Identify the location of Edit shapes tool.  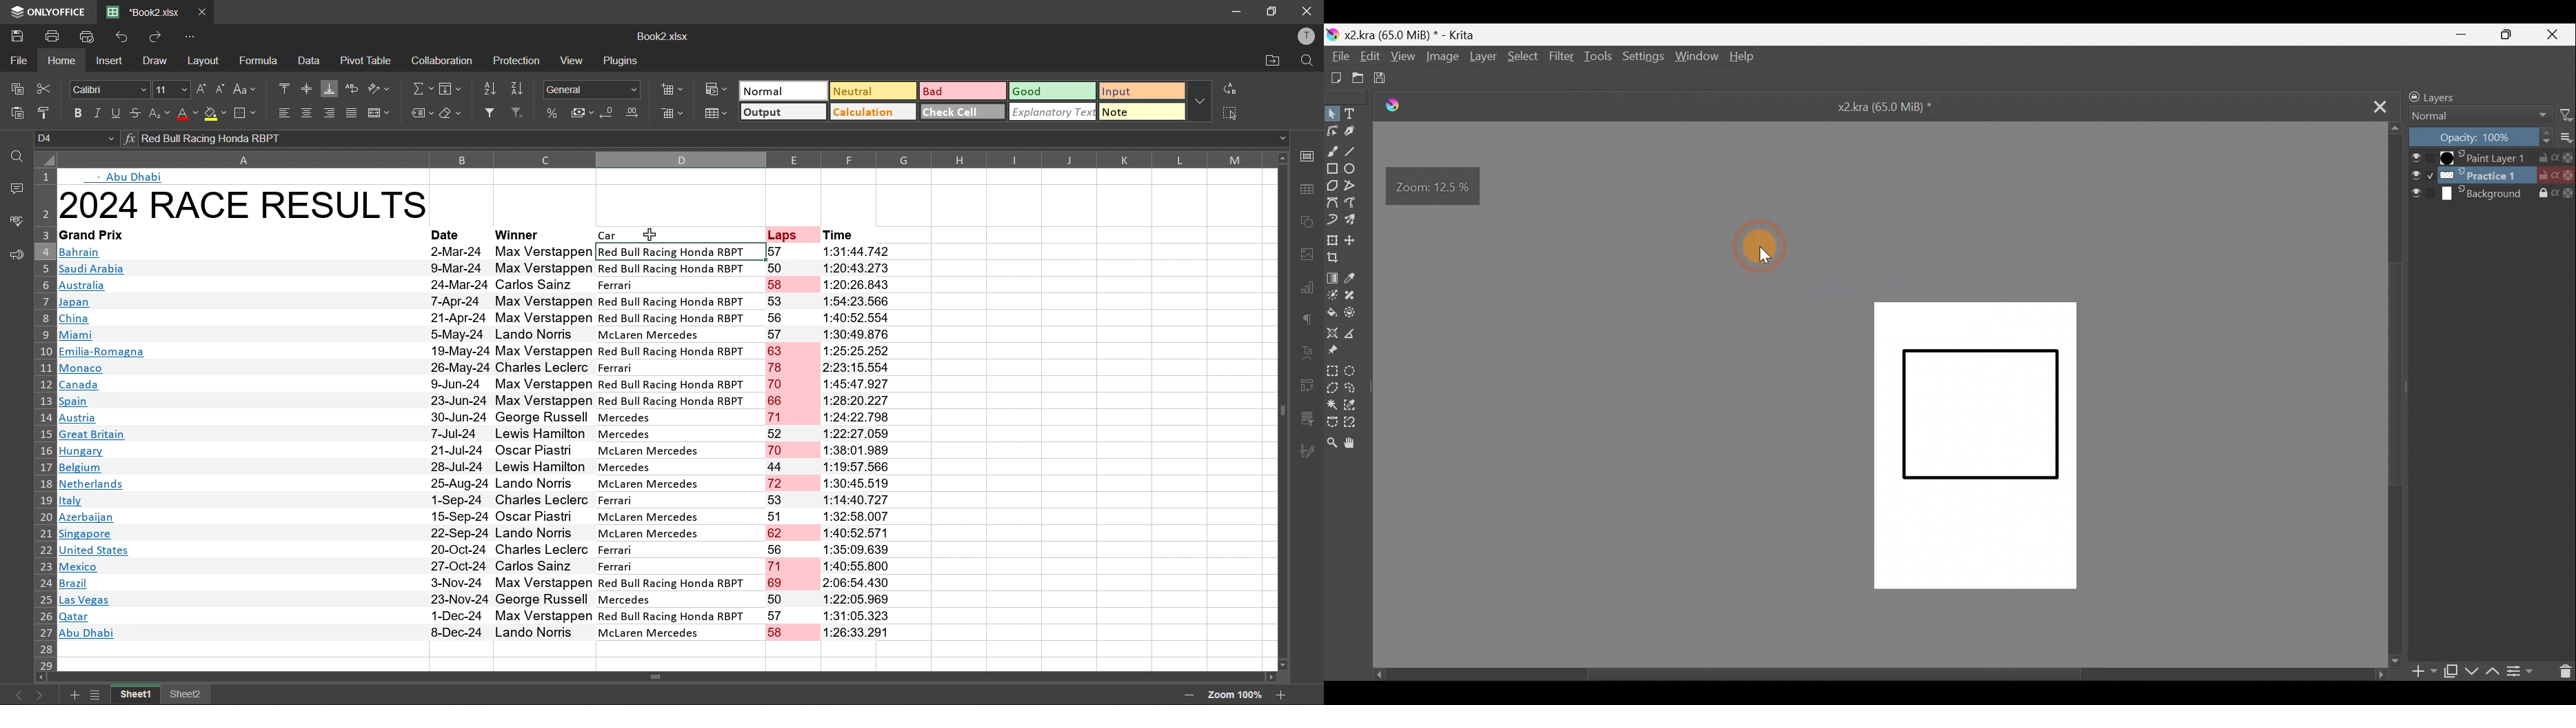
(1332, 133).